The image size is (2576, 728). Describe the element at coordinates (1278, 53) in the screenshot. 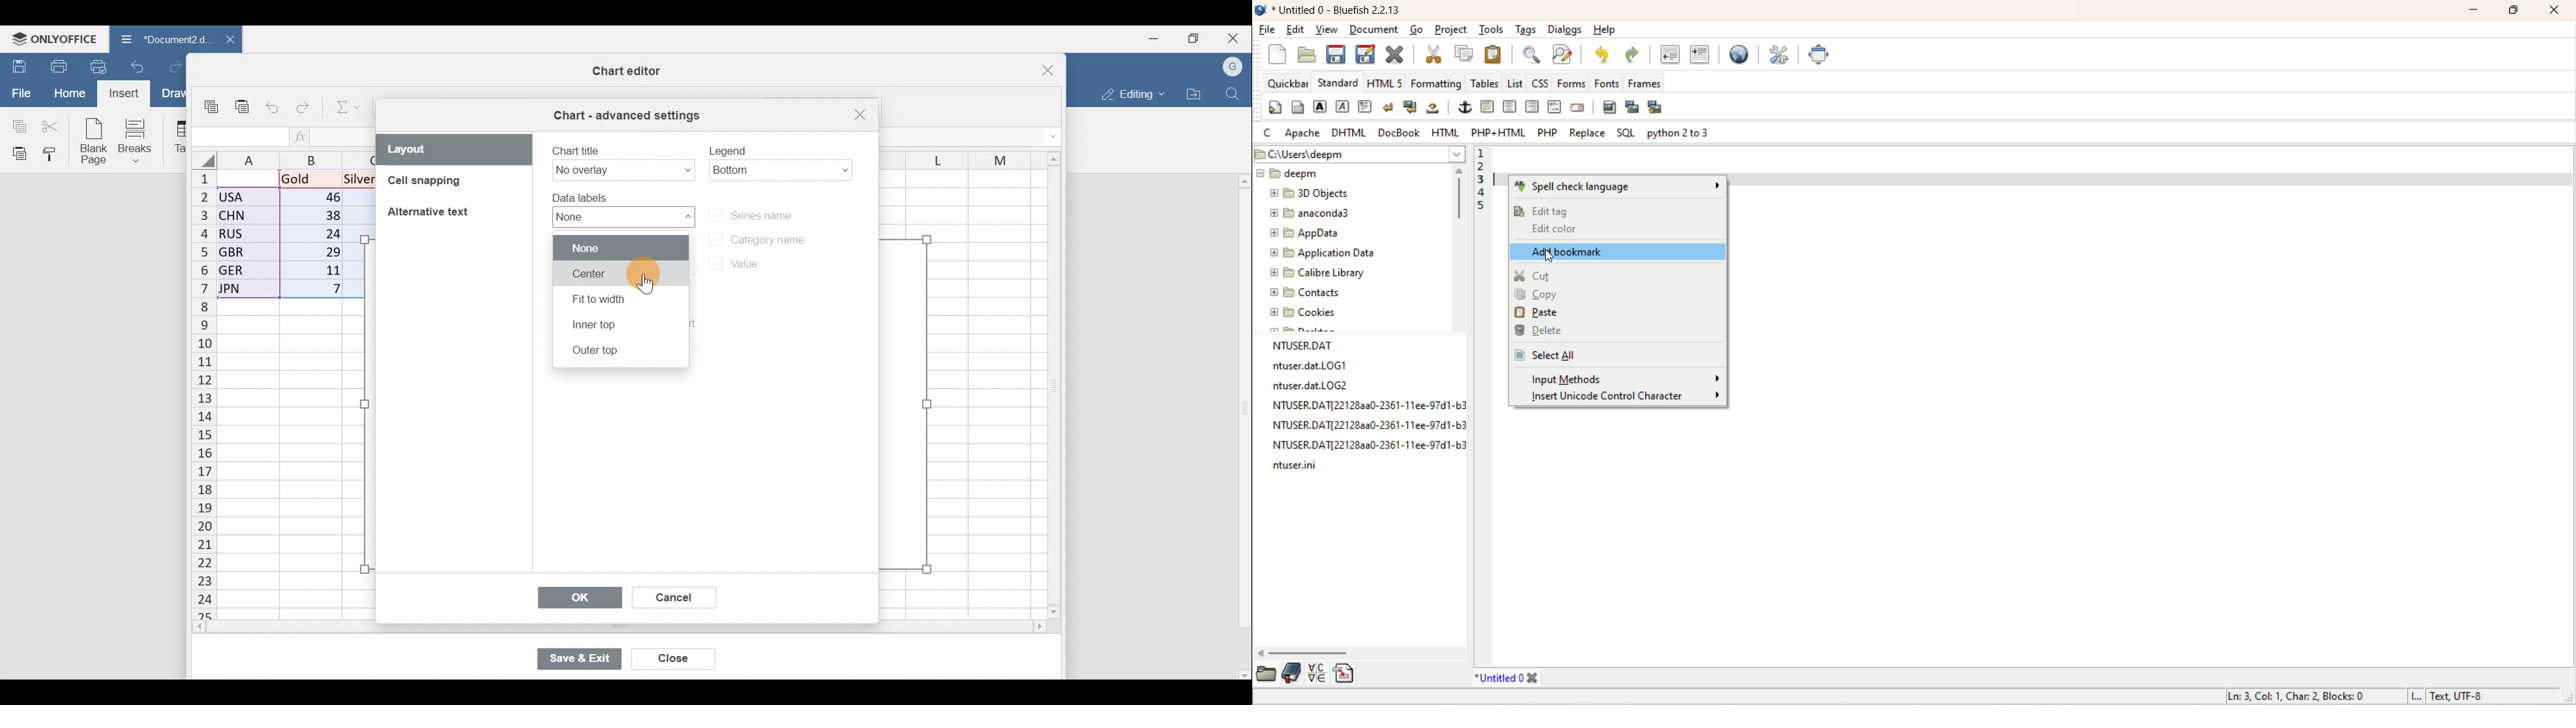

I see `new` at that location.